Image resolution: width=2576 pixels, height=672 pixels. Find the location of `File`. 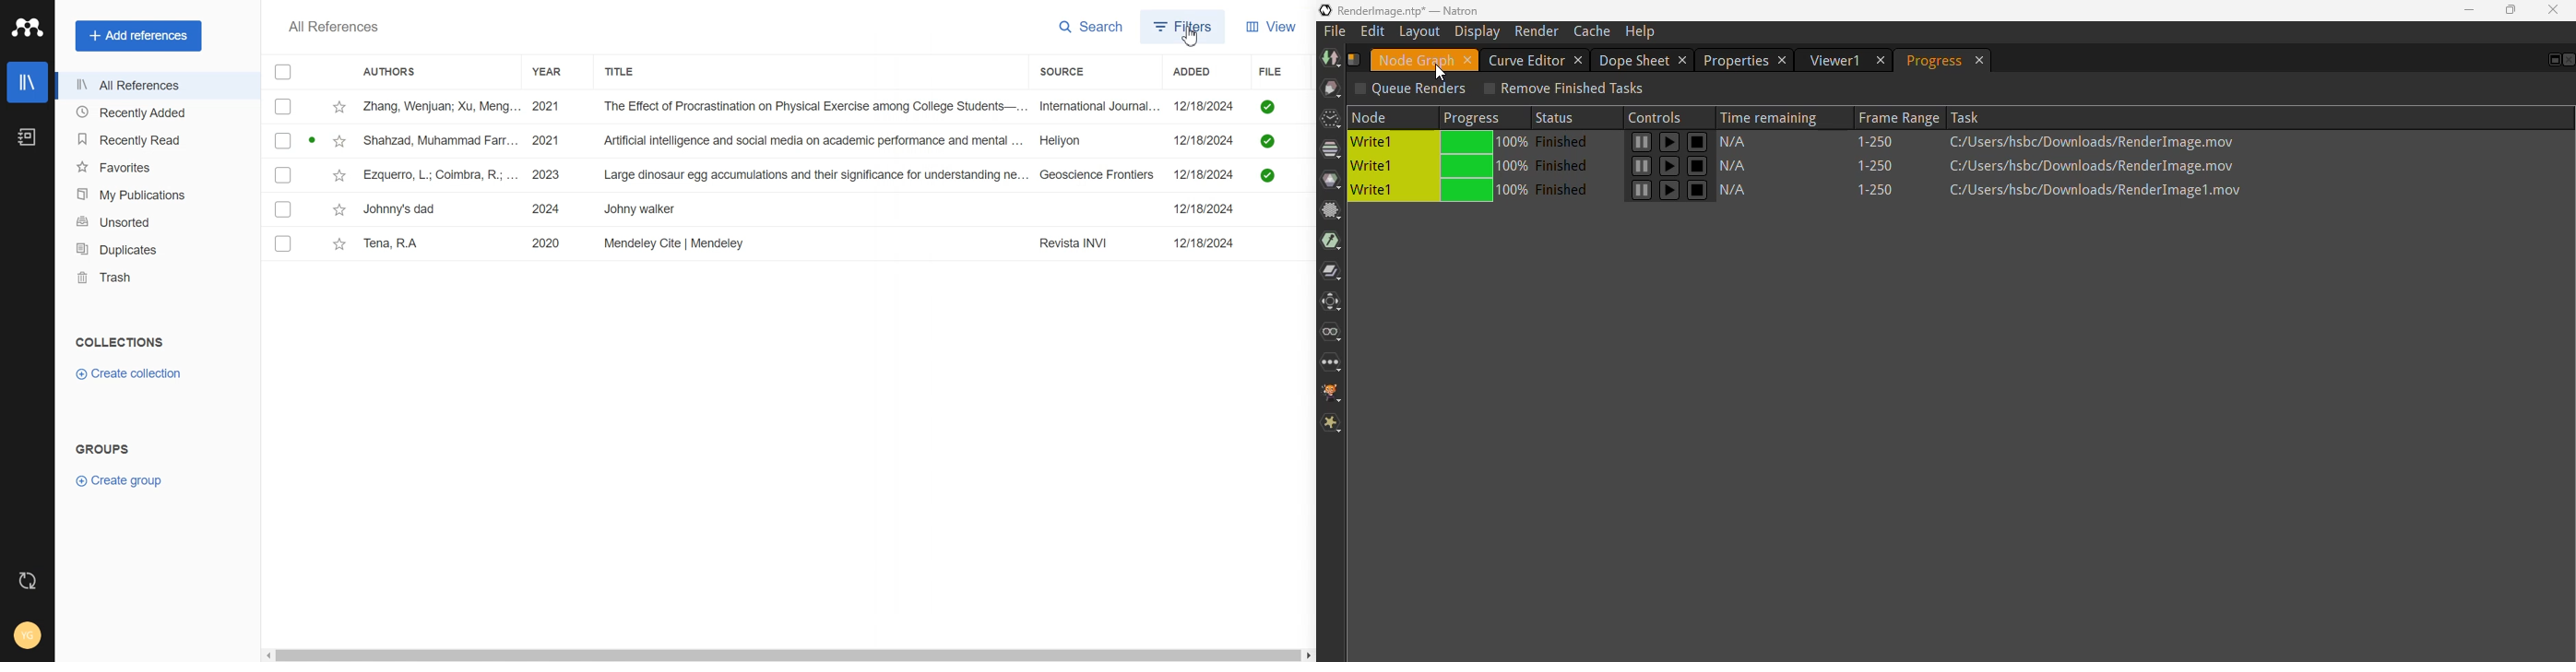

File is located at coordinates (773, 175).